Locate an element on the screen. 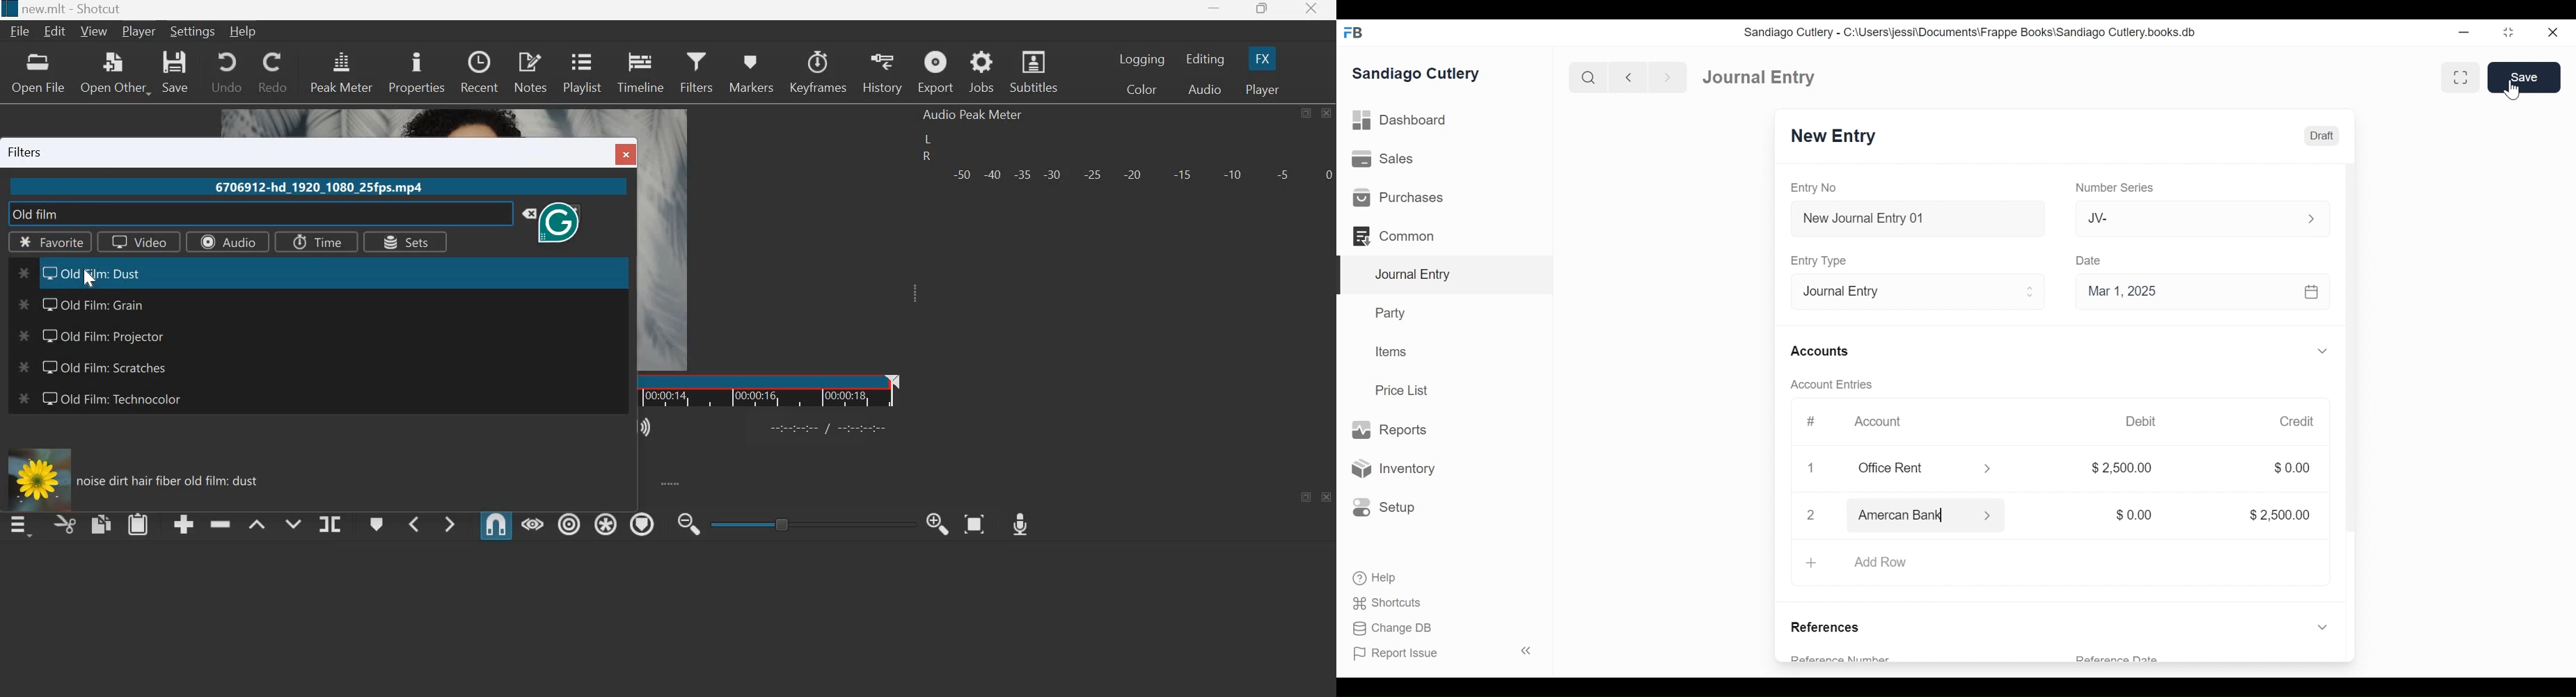  Debit is located at coordinates (2144, 421).